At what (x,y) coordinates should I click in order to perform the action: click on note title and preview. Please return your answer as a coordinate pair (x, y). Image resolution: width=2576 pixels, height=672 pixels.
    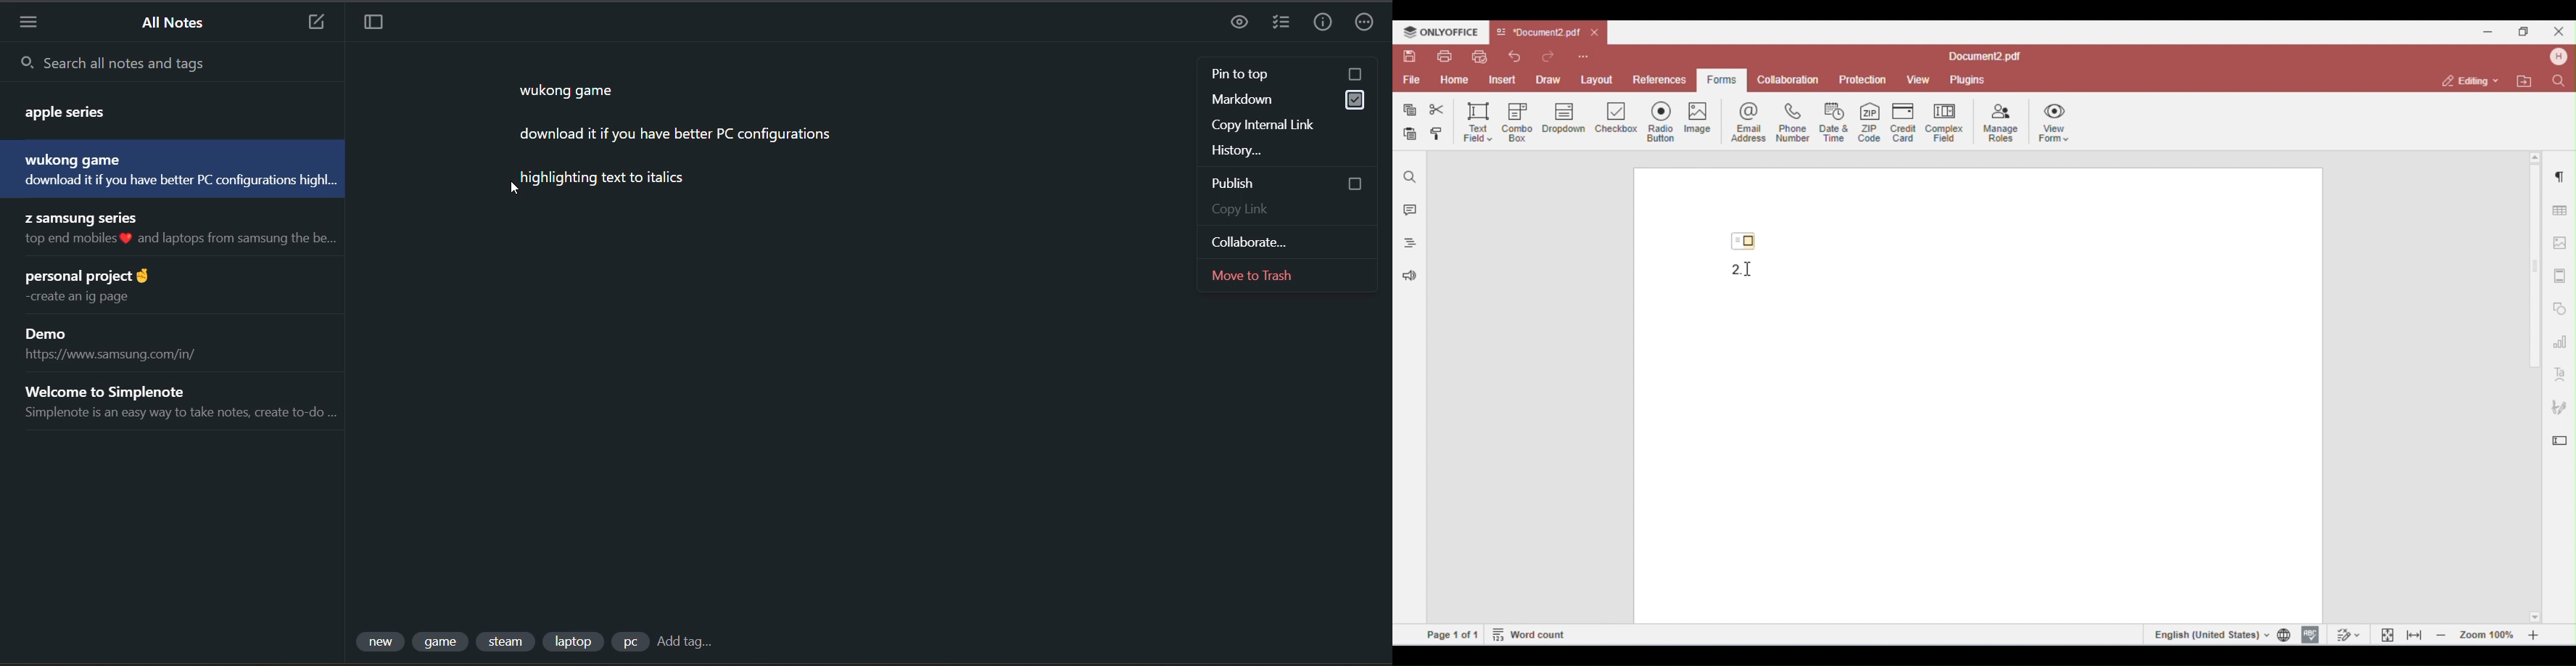
    Looking at the image, I should click on (160, 108).